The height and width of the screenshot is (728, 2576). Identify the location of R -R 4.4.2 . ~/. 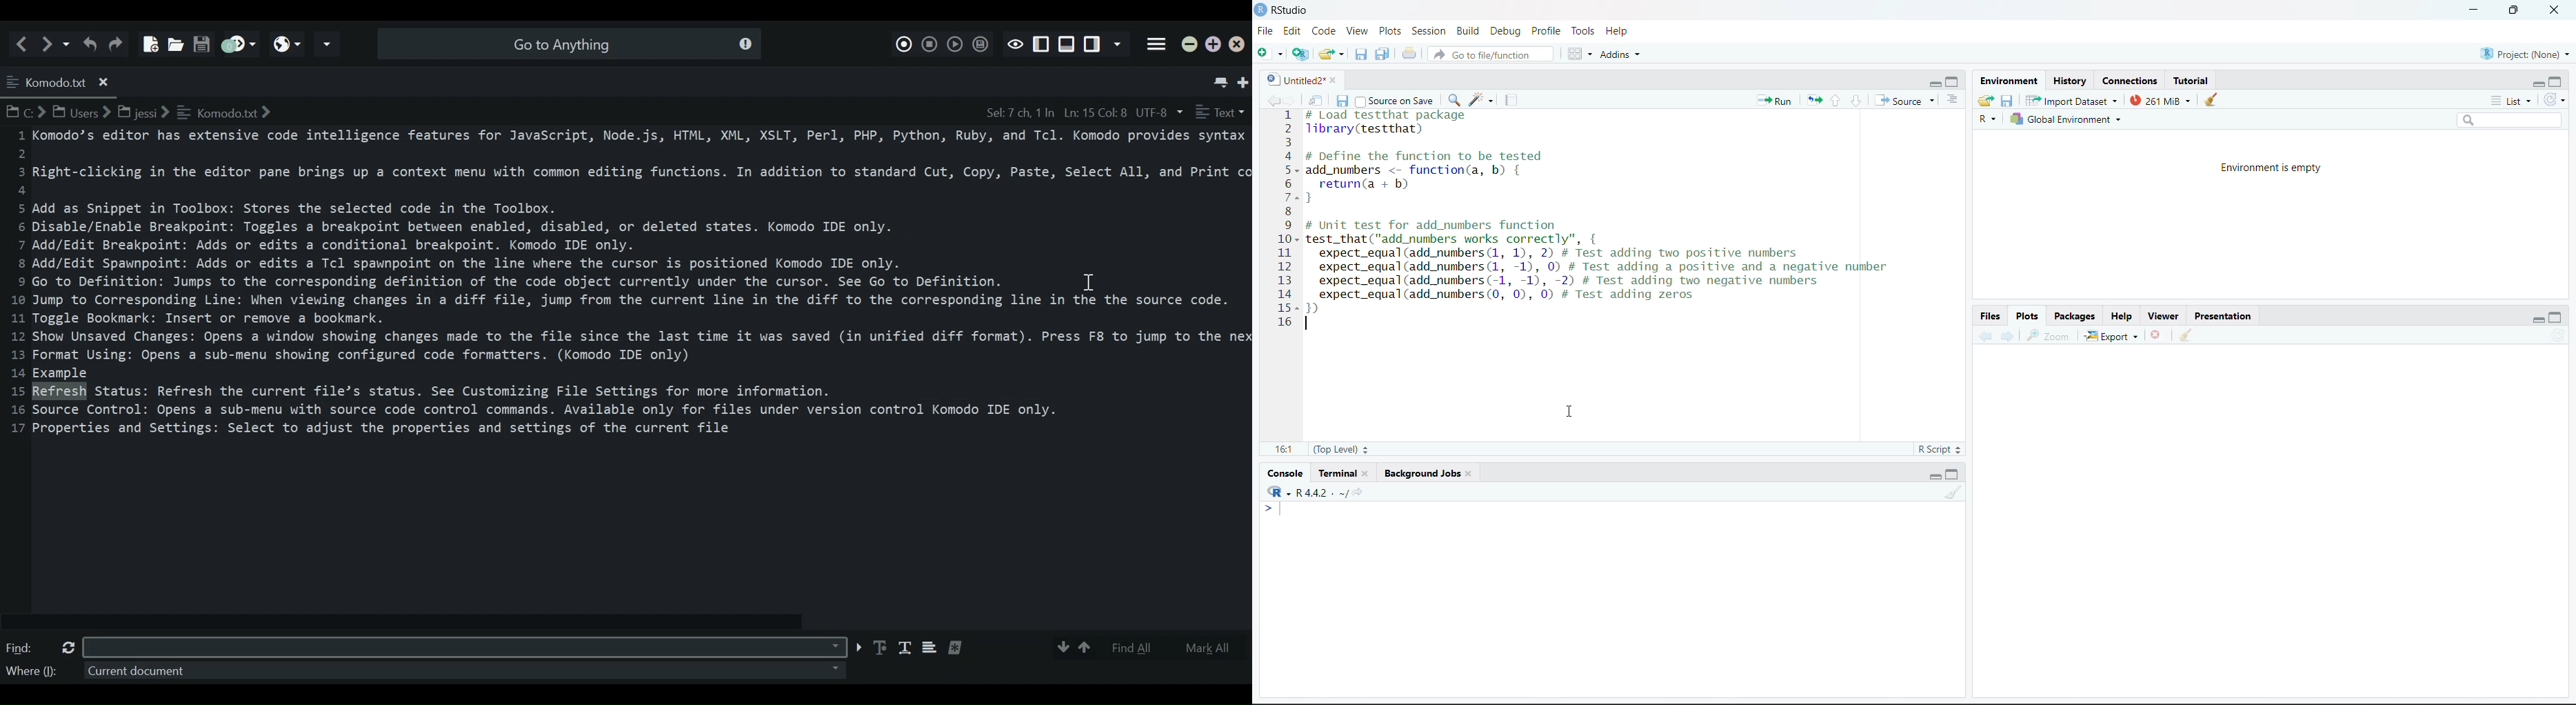
(1319, 492).